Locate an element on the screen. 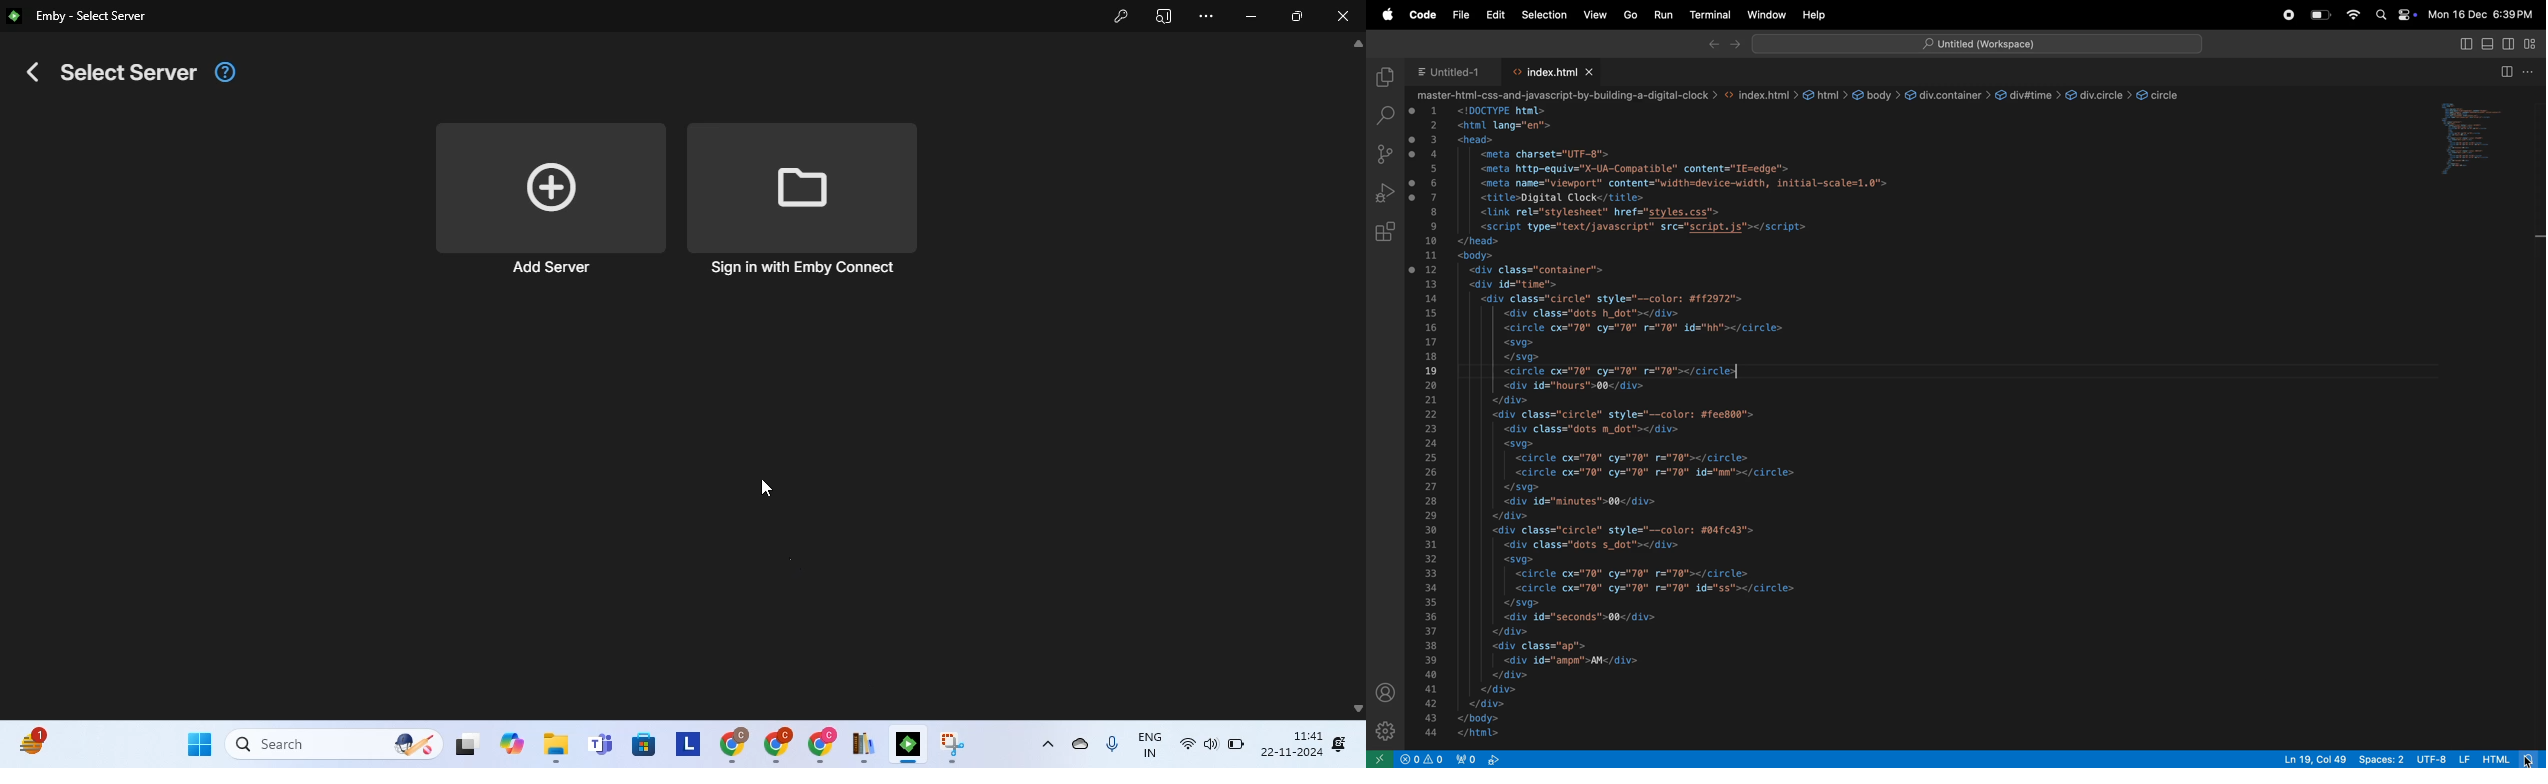 The image size is (2548, 784). options is located at coordinates (2532, 70).